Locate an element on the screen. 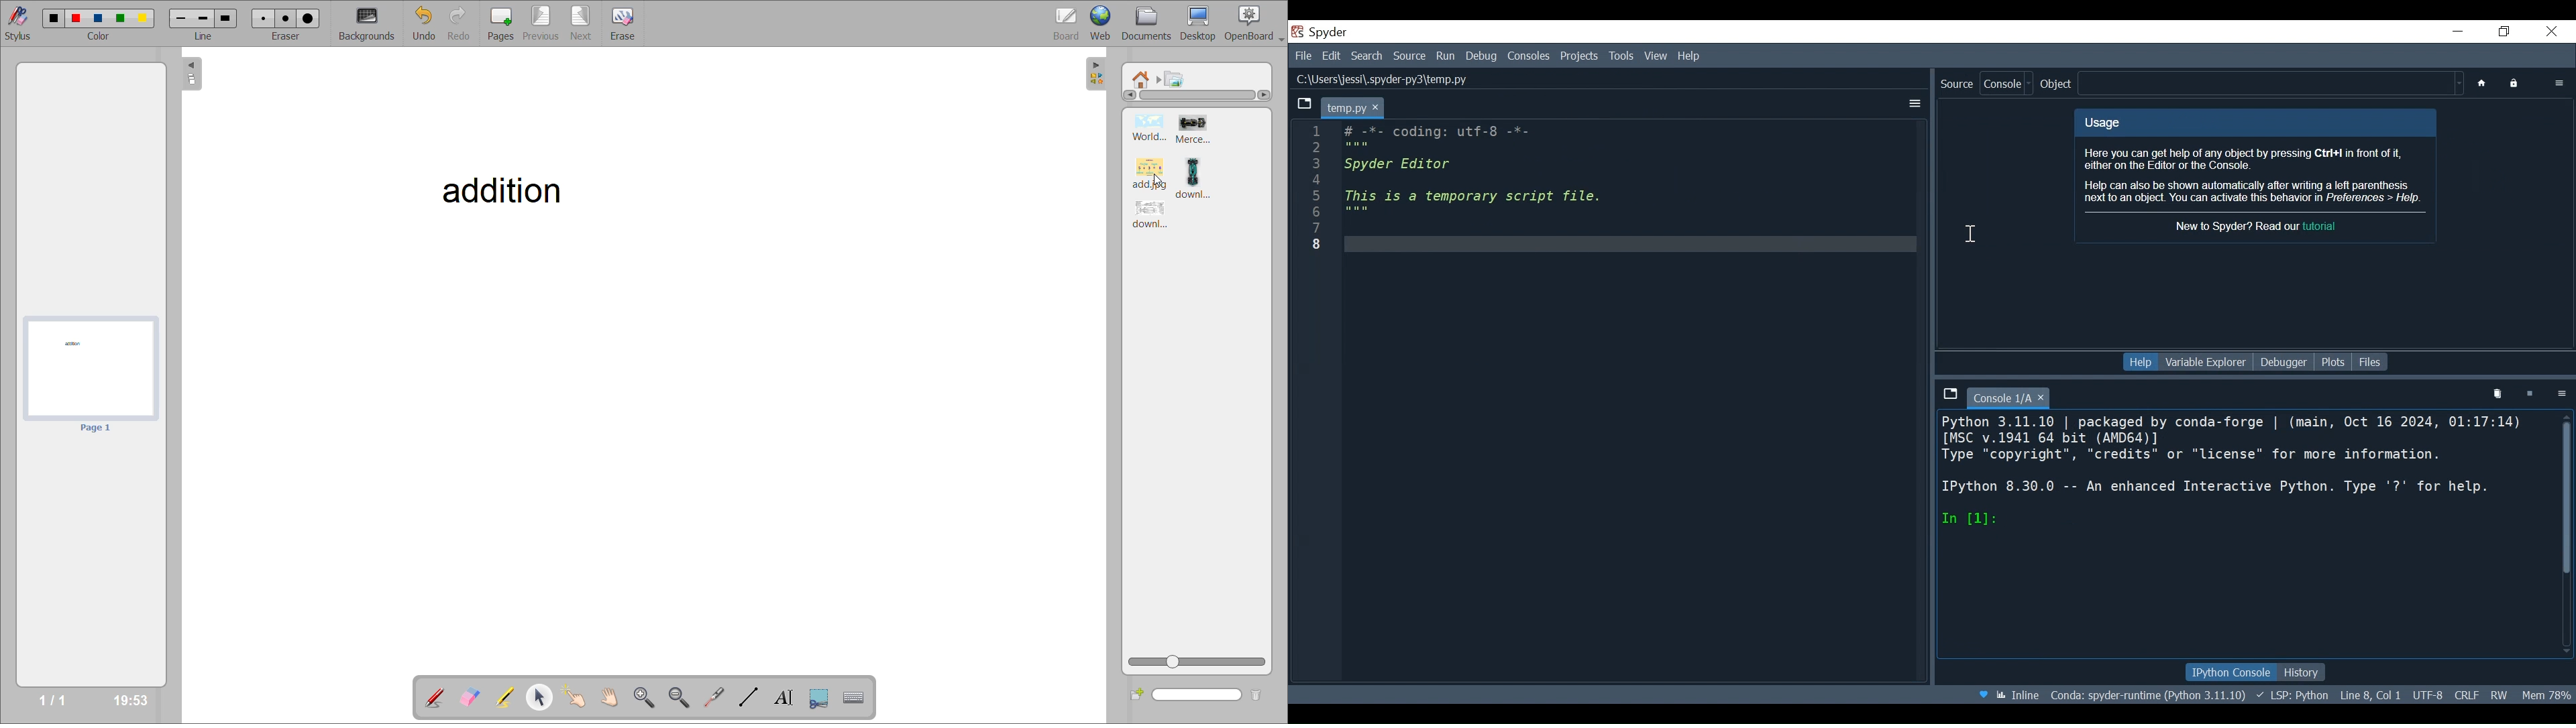 The width and height of the screenshot is (2576, 728). page 1 is located at coordinates (95, 428).